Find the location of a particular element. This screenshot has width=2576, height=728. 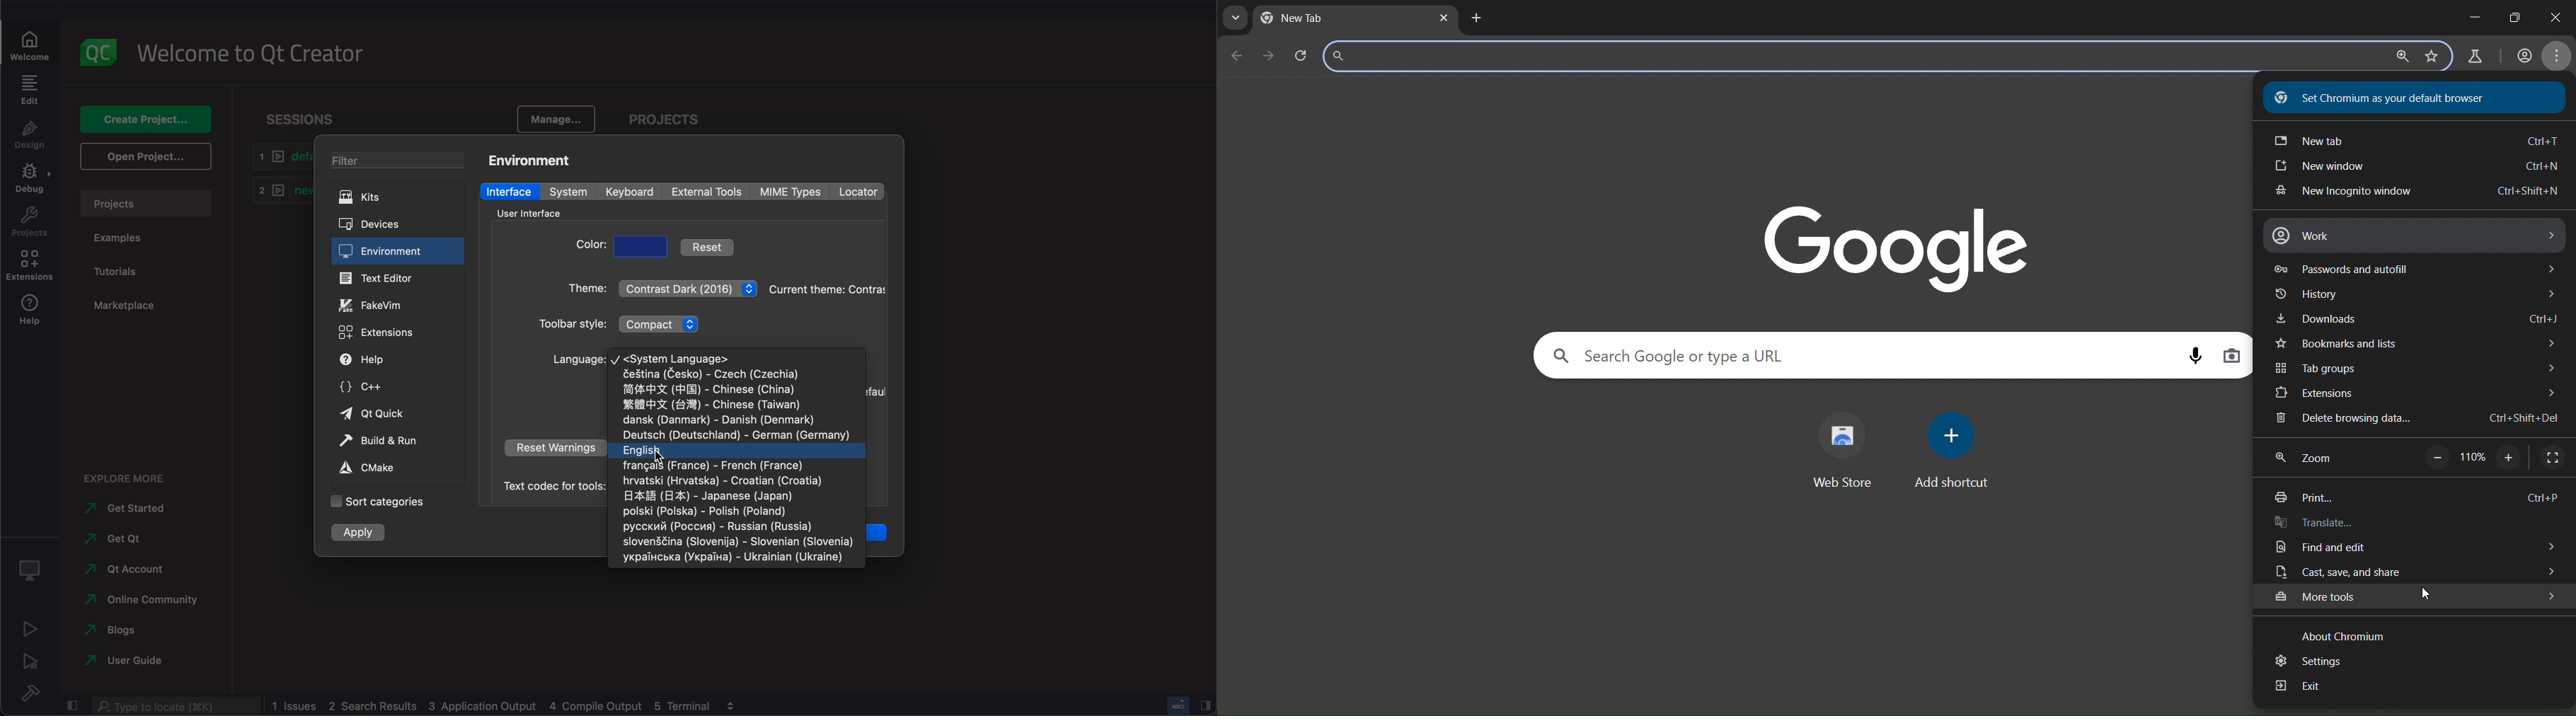

curser is located at coordinates (659, 455).